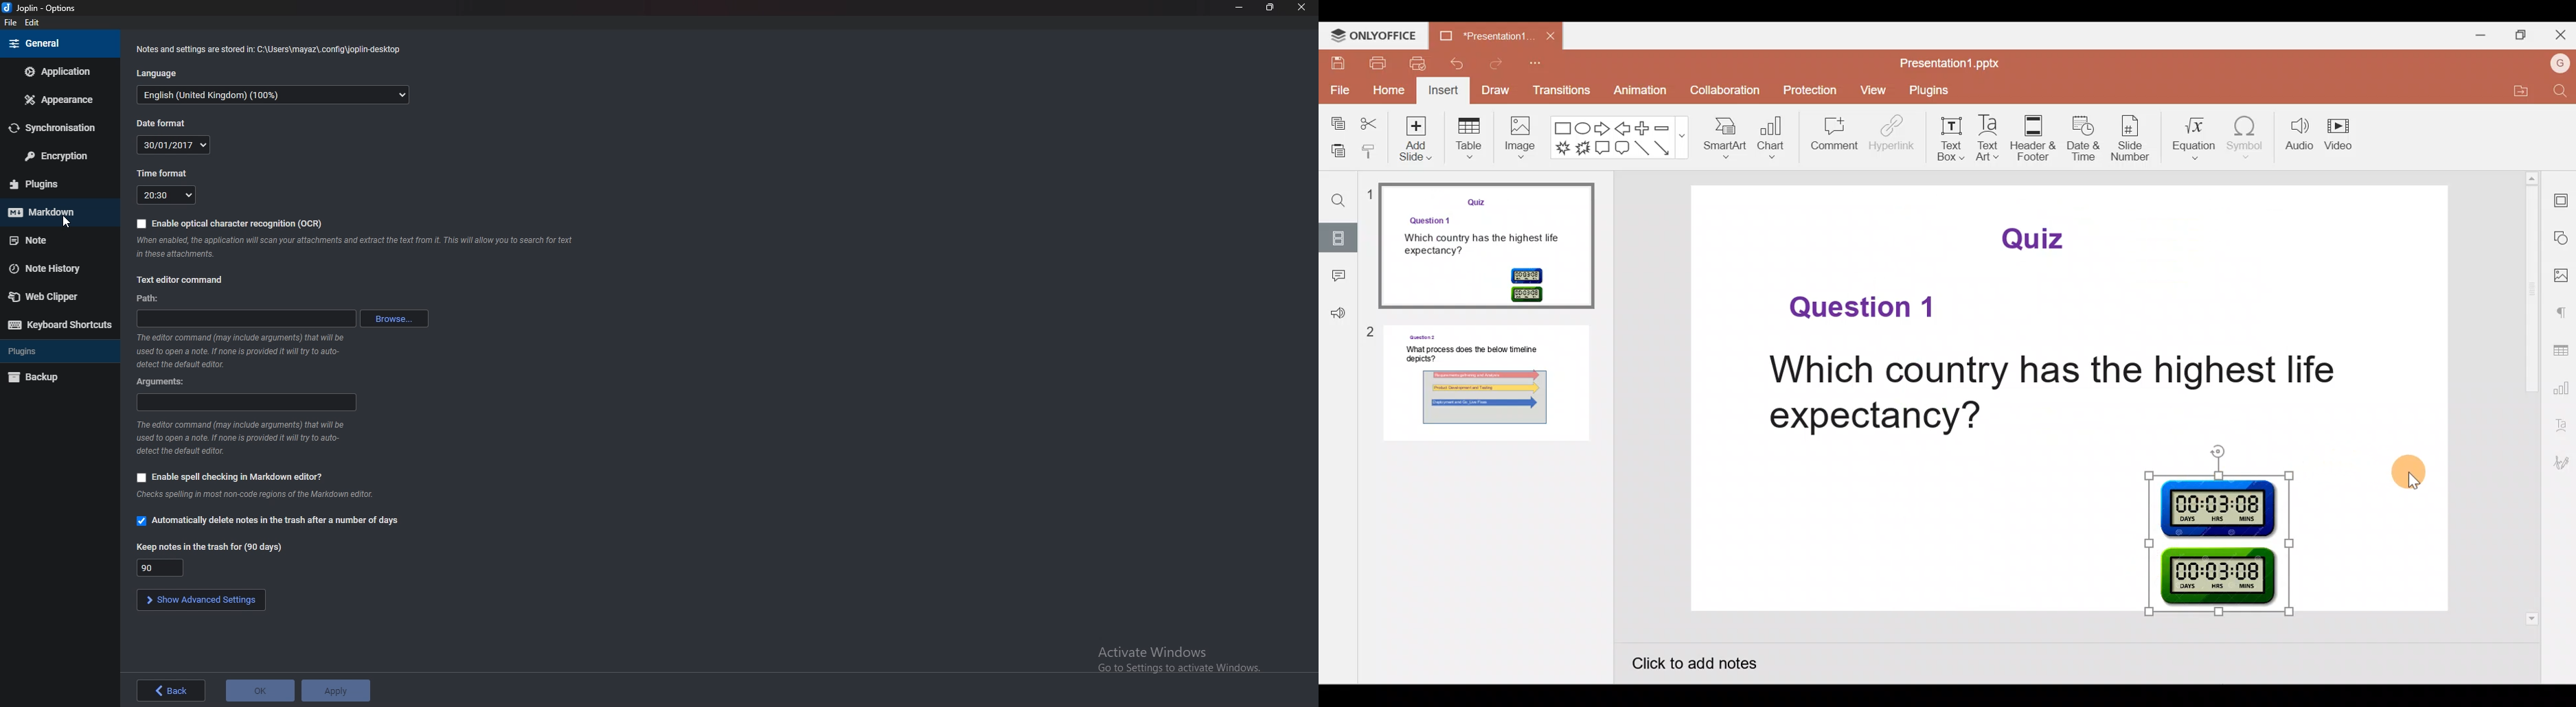 The height and width of the screenshot is (728, 2576). Describe the element at coordinates (2563, 277) in the screenshot. I see `Image settings` at that location.